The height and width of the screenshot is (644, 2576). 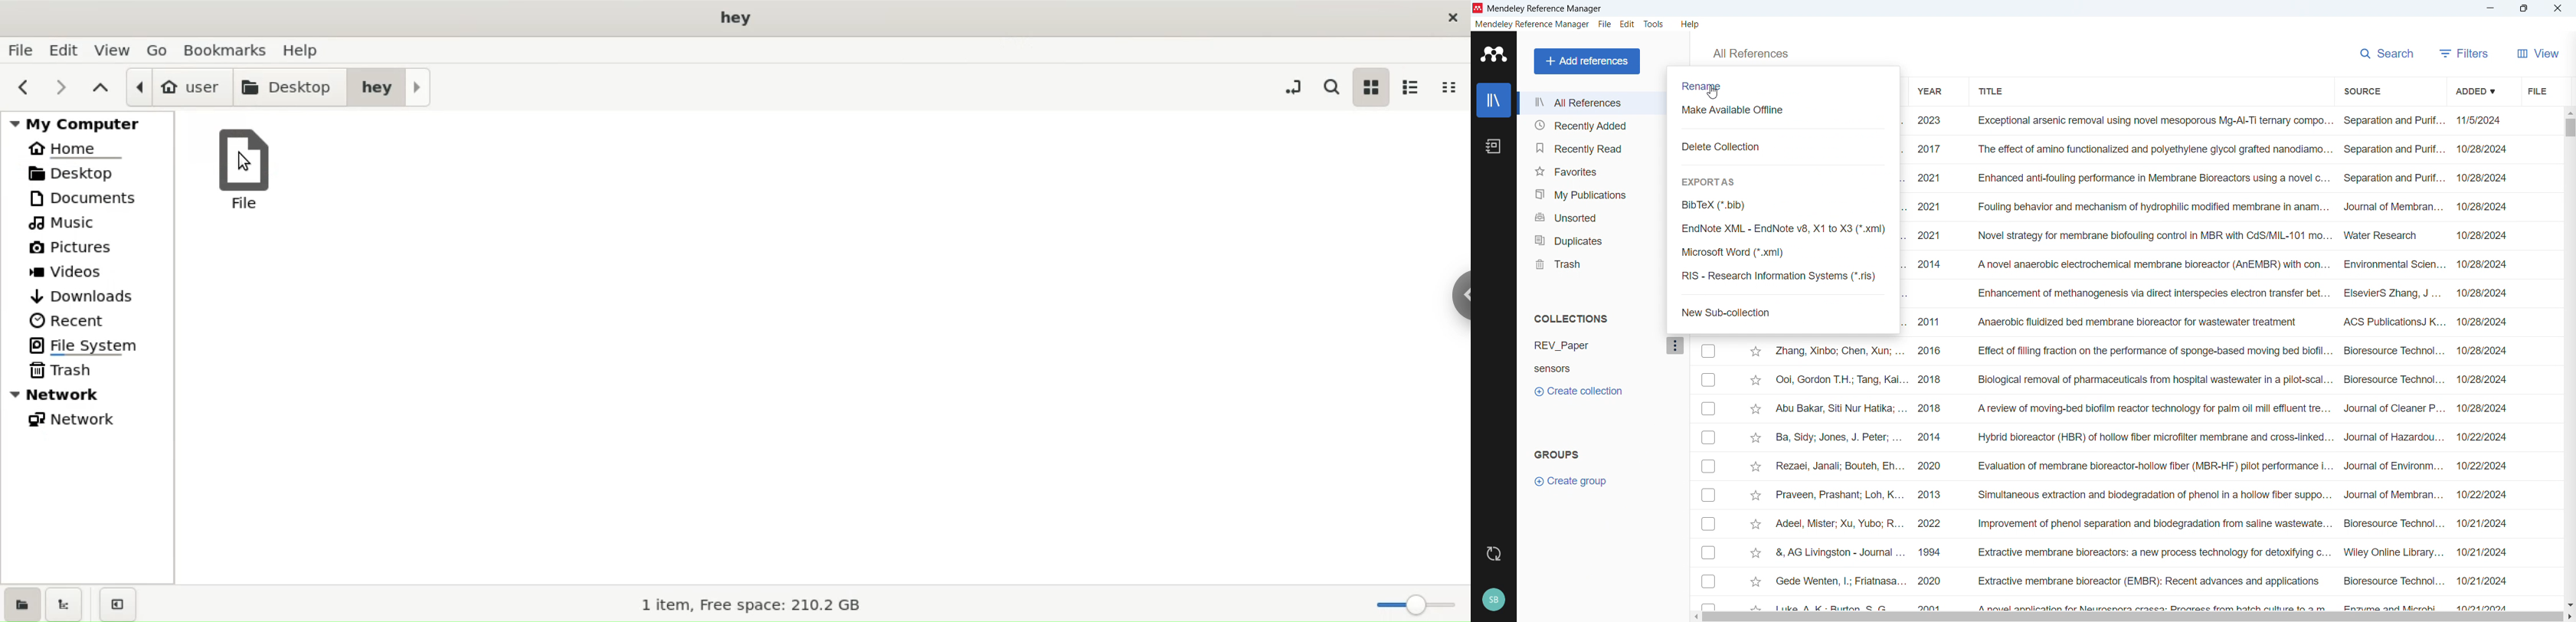 What do you see at coordinates (2388, 52) in the screenshot?
I see `Search ` at bounding box center [2388, 52].